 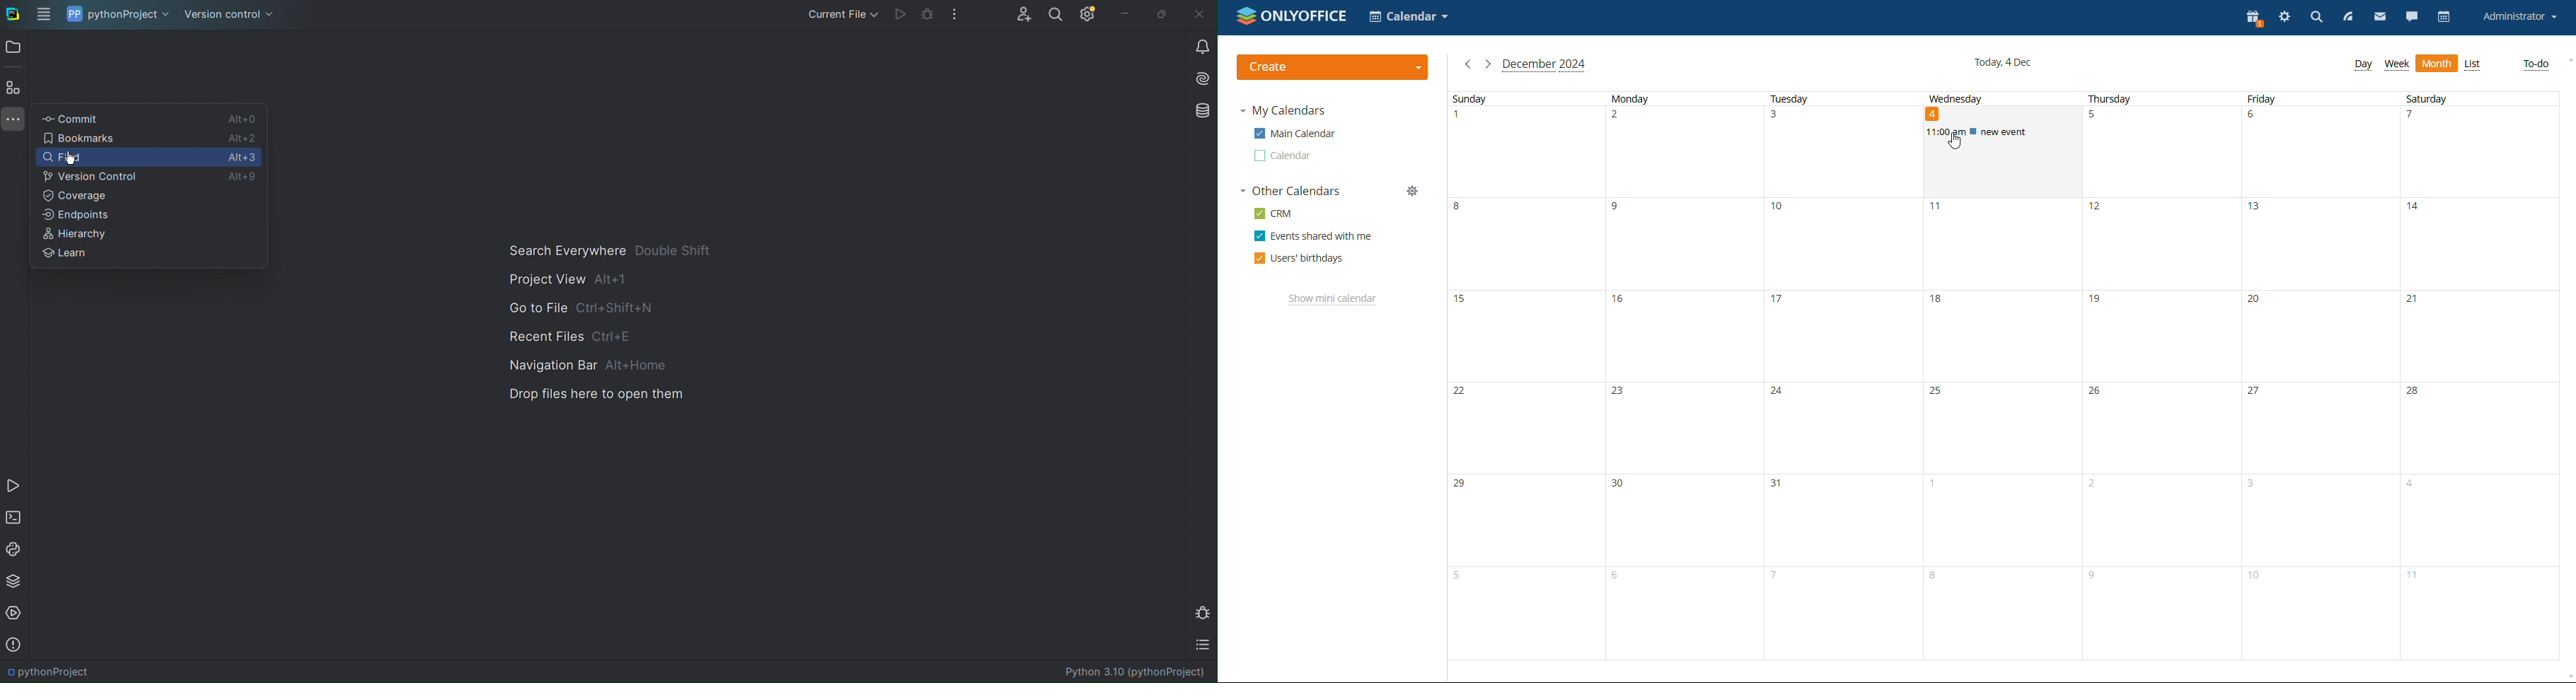 I want to click on scheduled event, so click(x=2003, y=132).